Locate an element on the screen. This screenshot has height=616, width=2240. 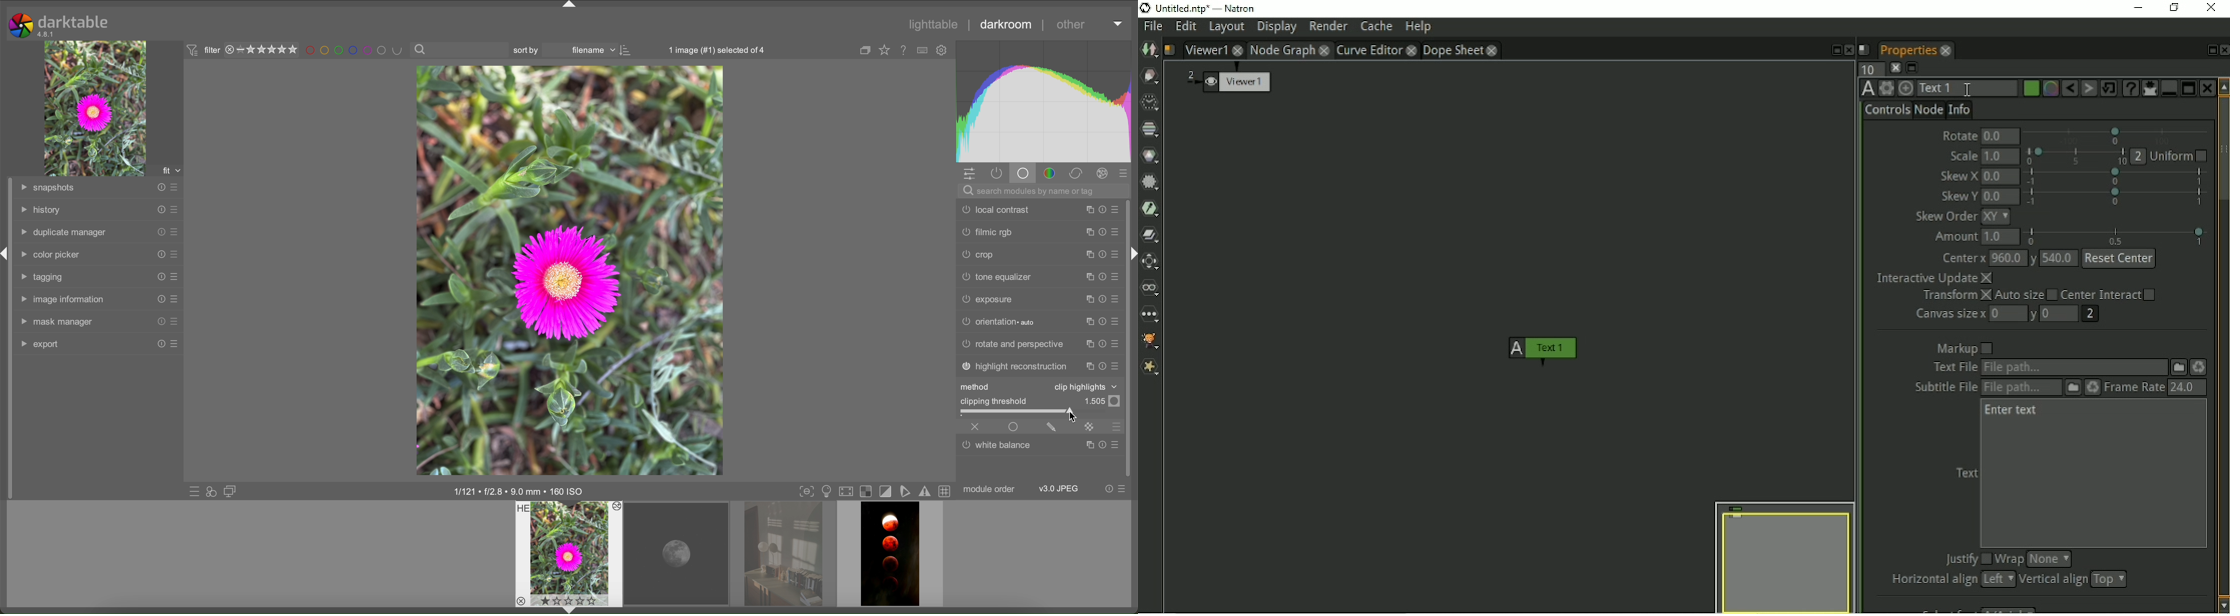
filmic rgb is located at coordinates (987, 232).